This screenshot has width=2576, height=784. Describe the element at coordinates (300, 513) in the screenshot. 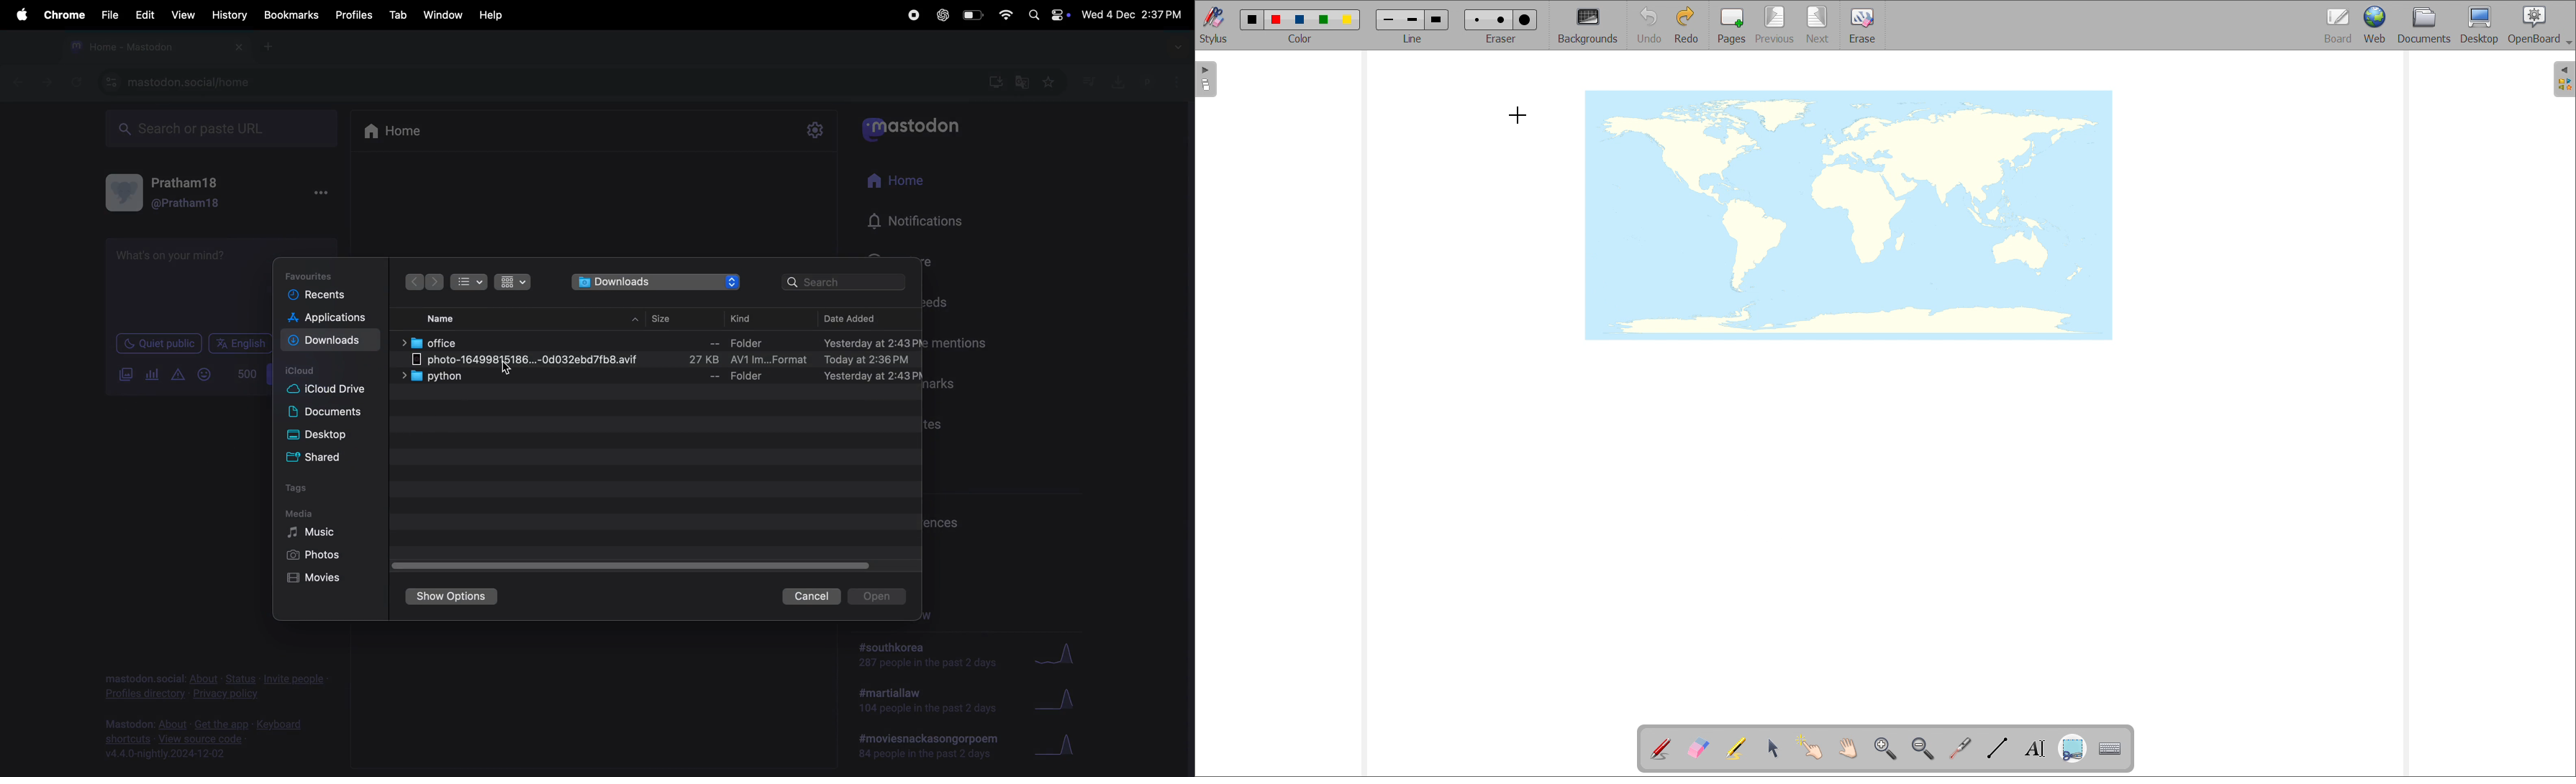

I see `media` at that location.